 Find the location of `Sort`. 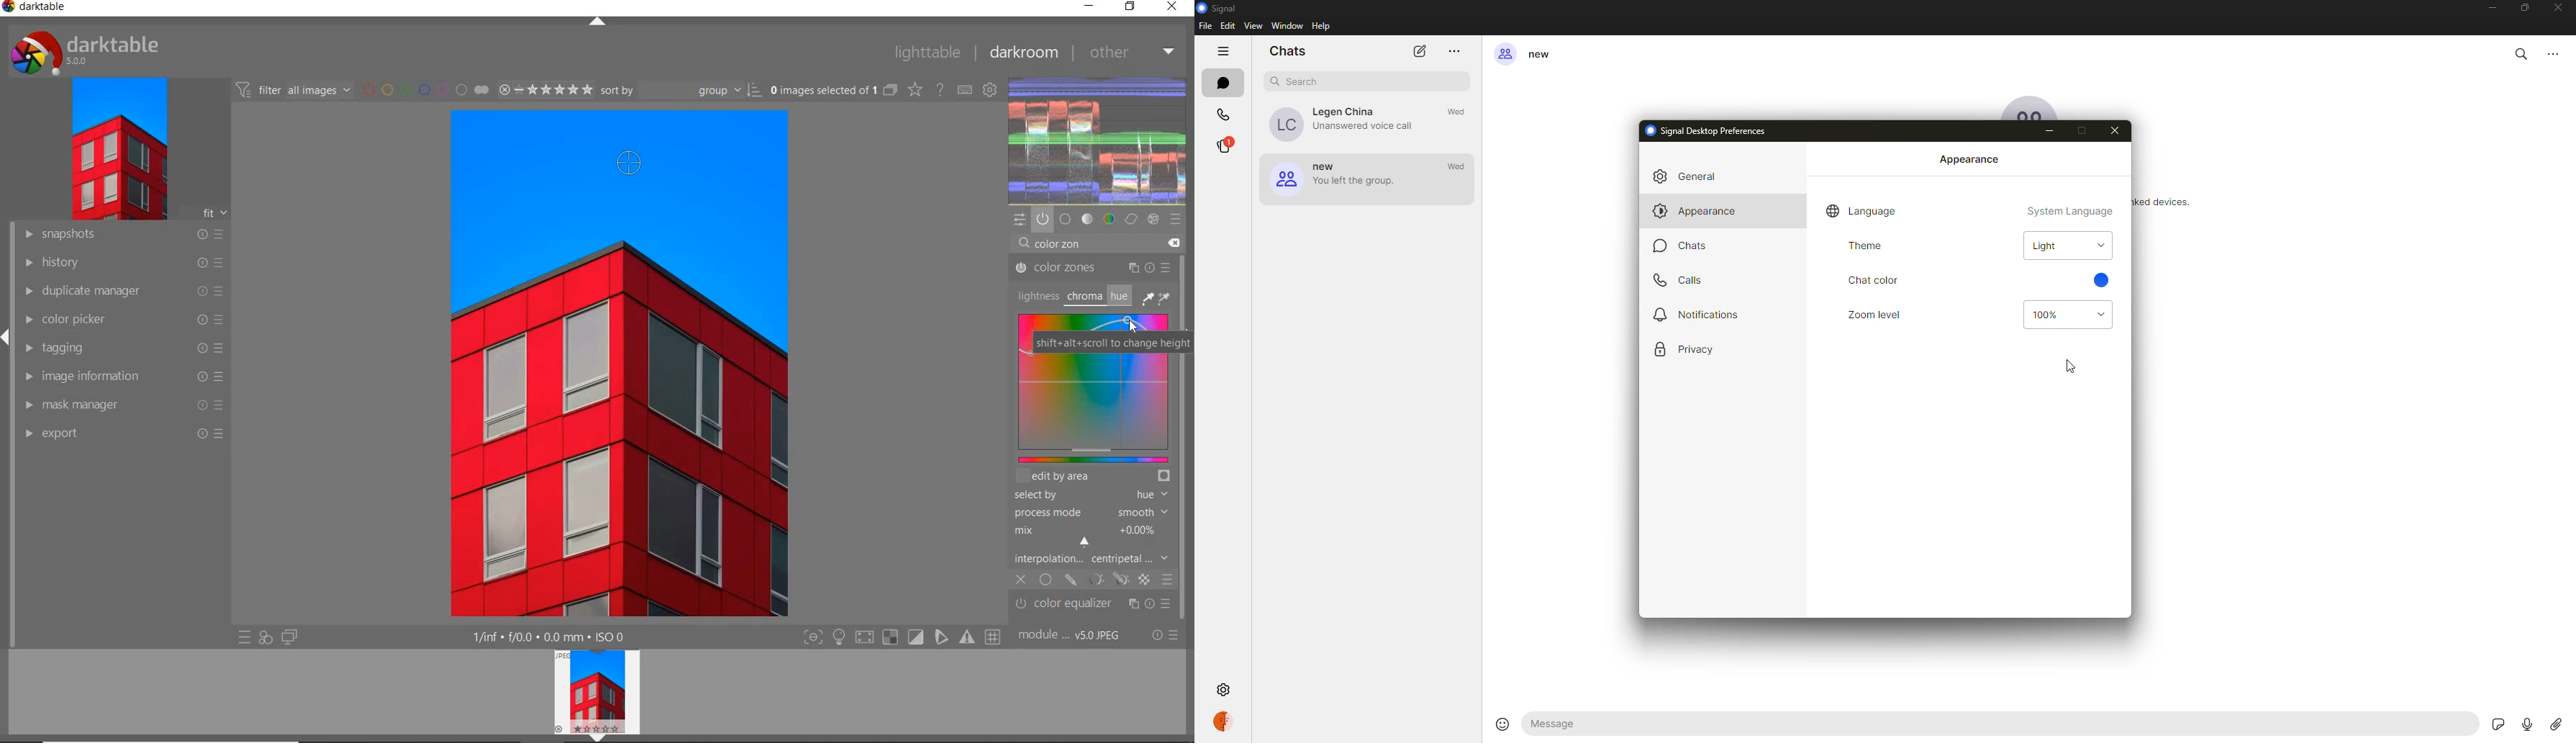

Sort is located at coordinates (682, 91).